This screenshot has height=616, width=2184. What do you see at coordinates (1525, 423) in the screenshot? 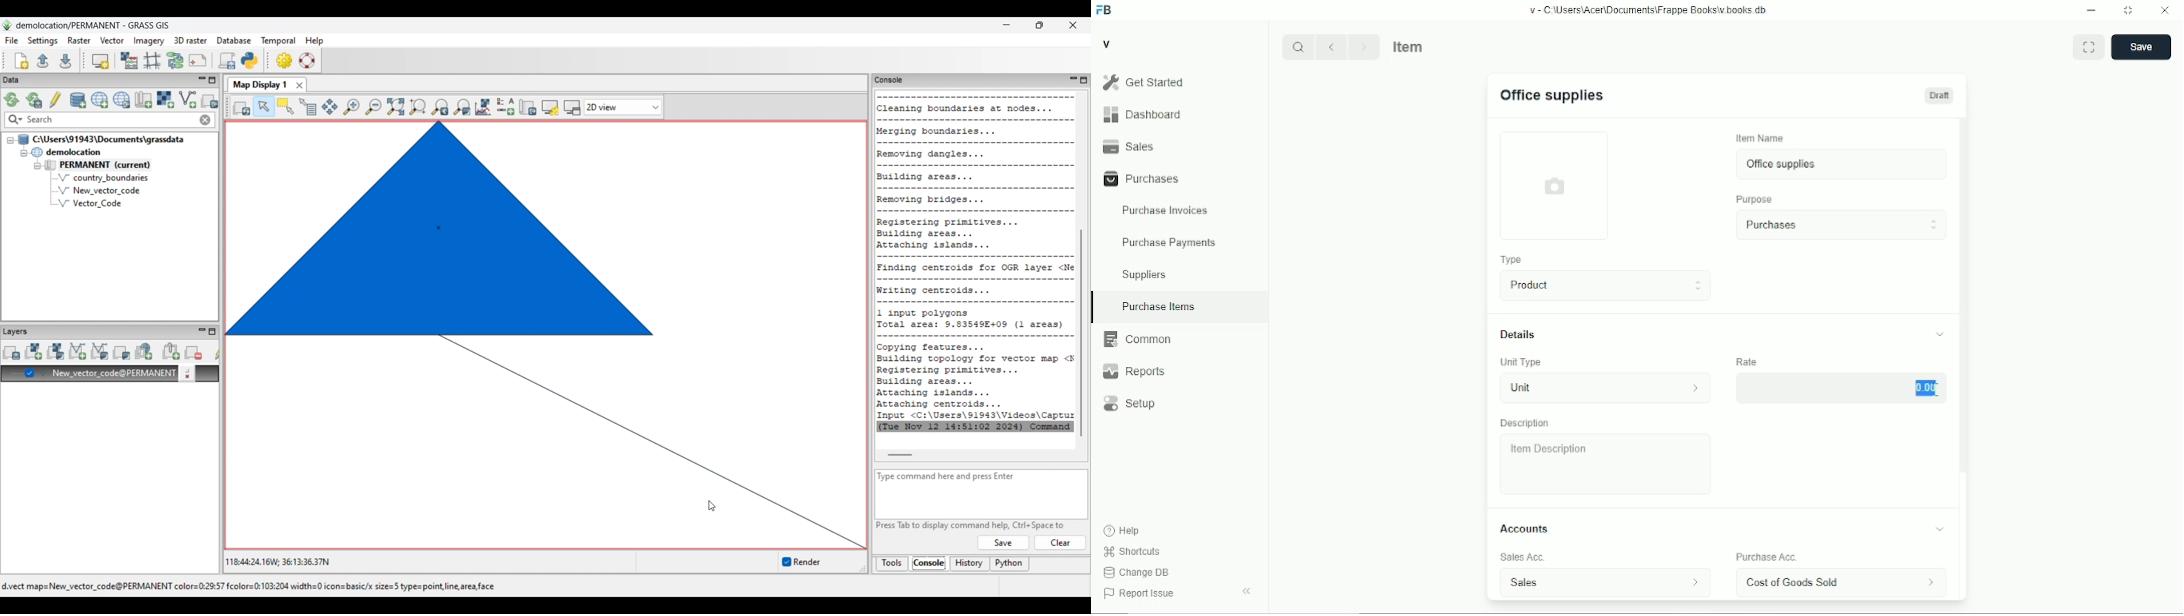
I see `description` at bounding box center [1525, 423].